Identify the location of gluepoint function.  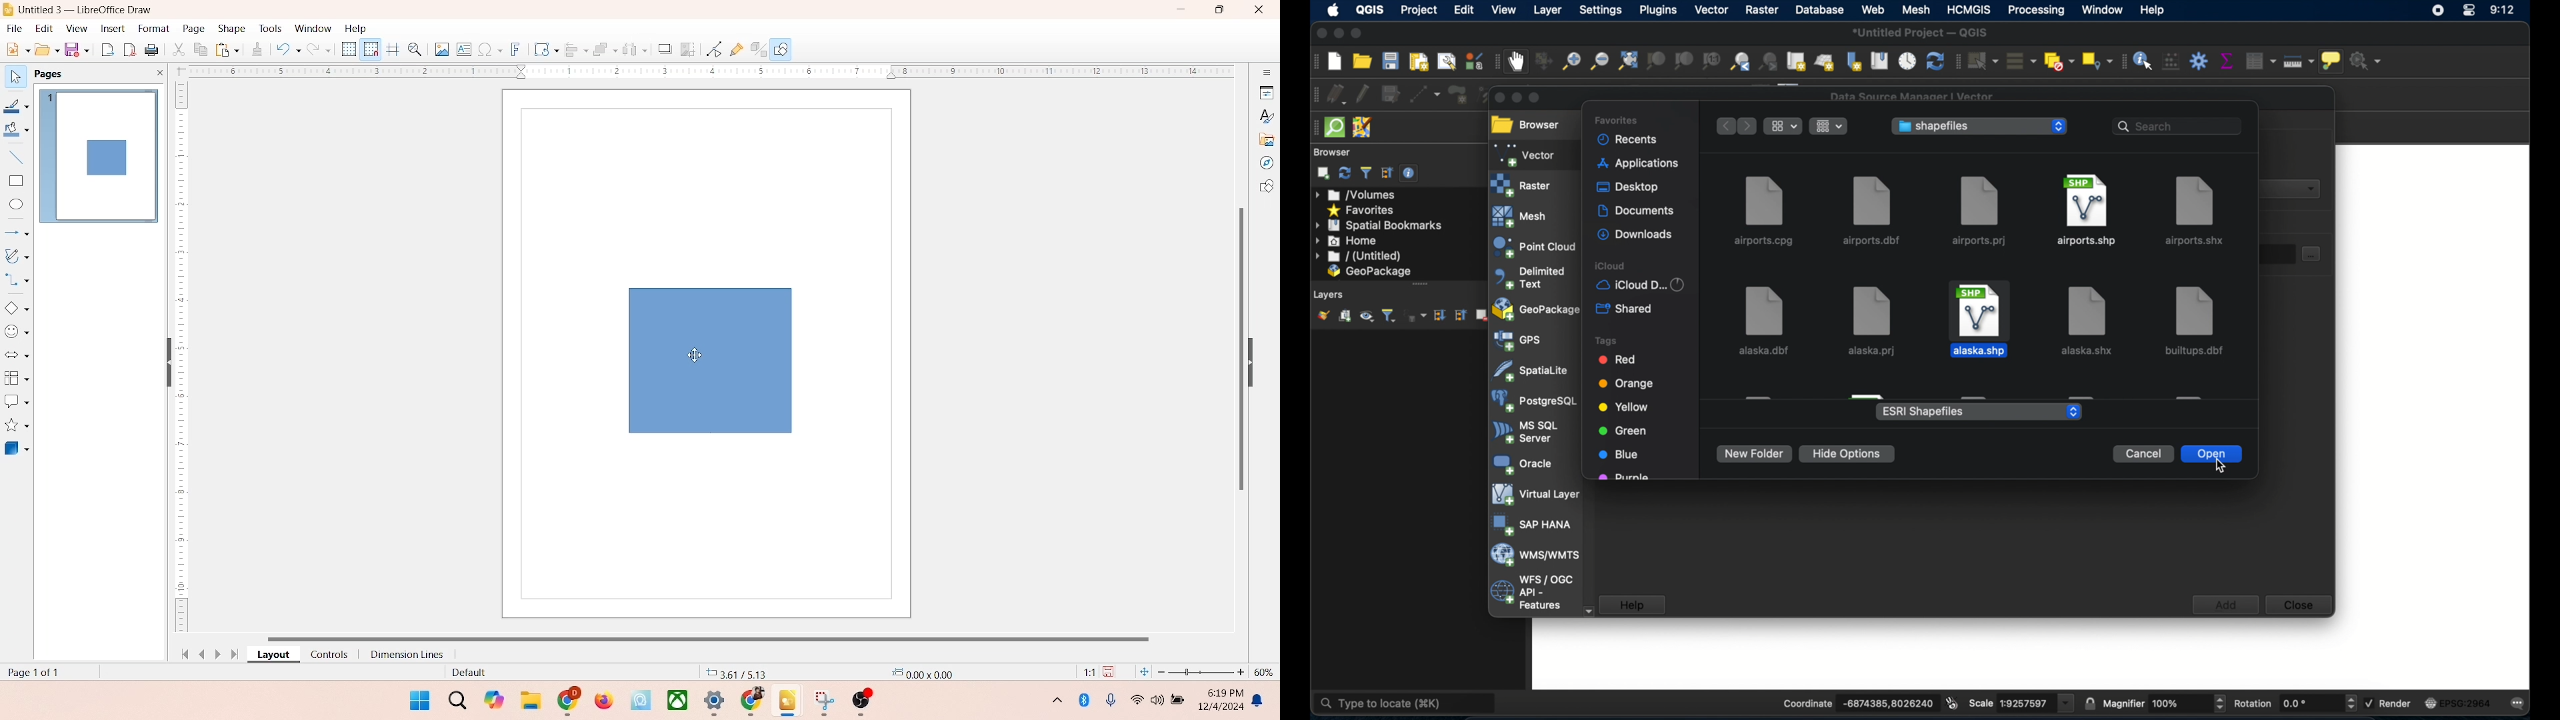
(735, 50).